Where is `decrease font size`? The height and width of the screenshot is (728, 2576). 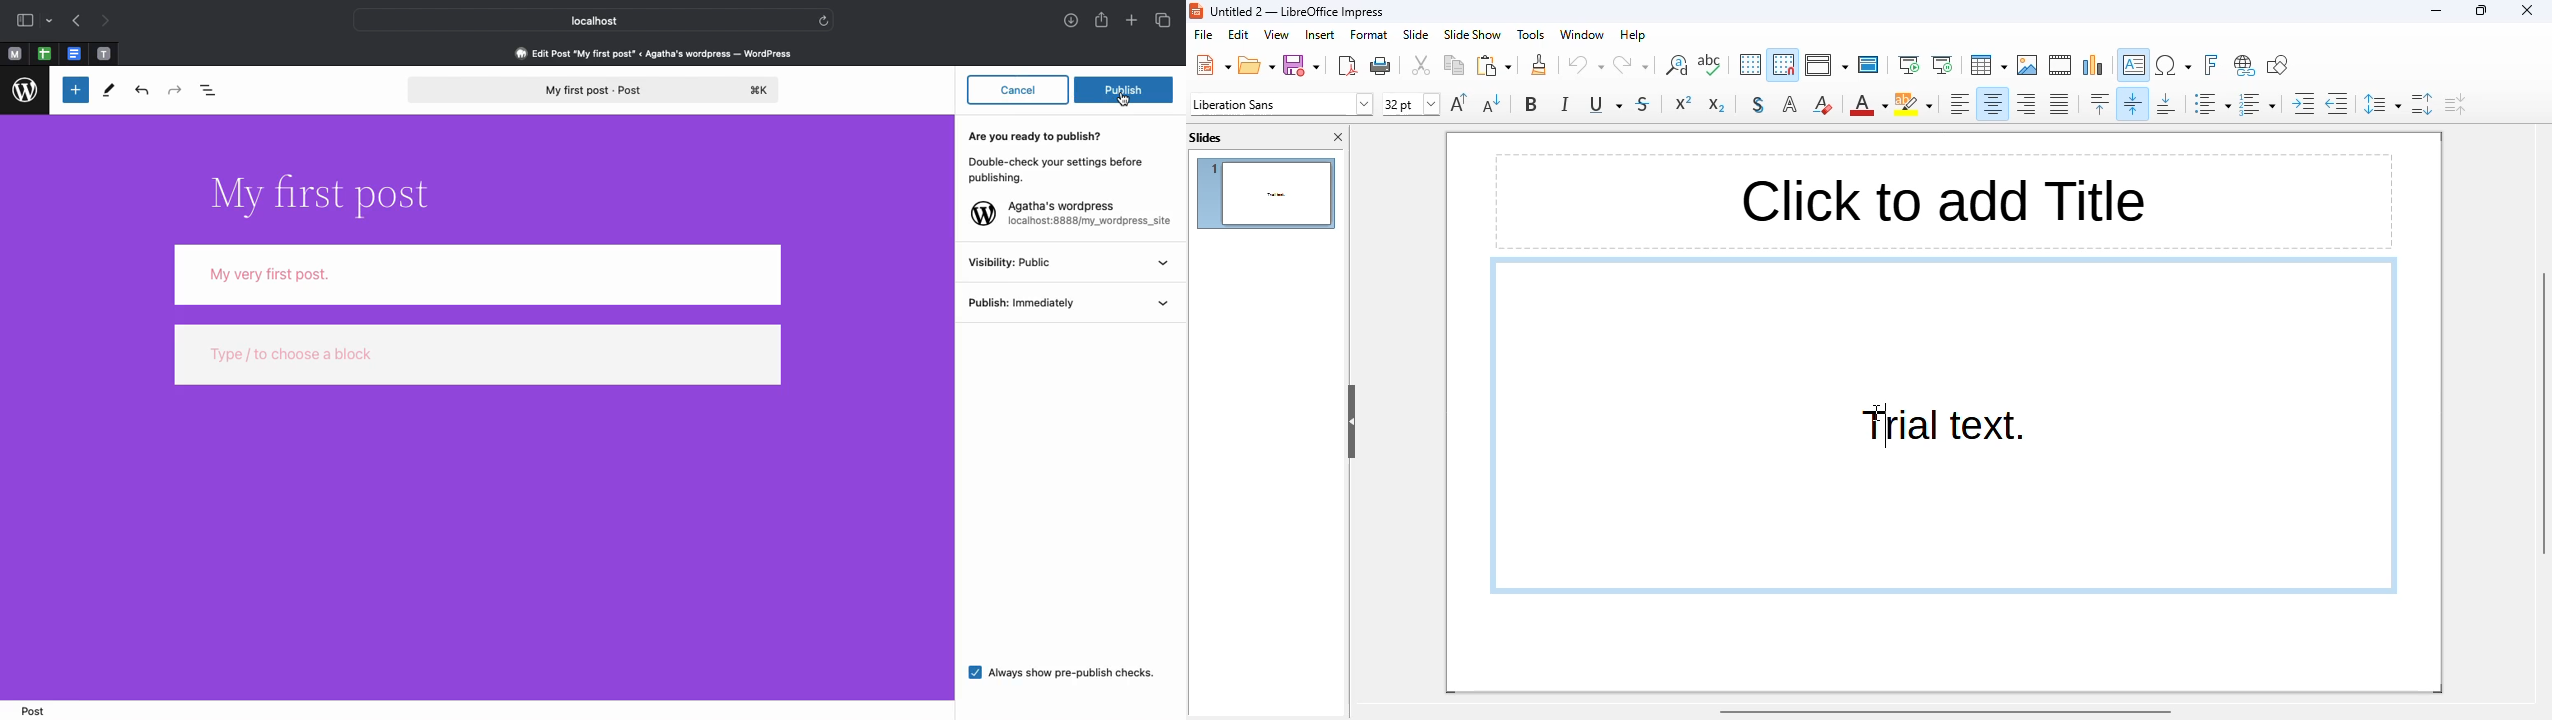 decrease font size is located at coordinates (1492, 103).